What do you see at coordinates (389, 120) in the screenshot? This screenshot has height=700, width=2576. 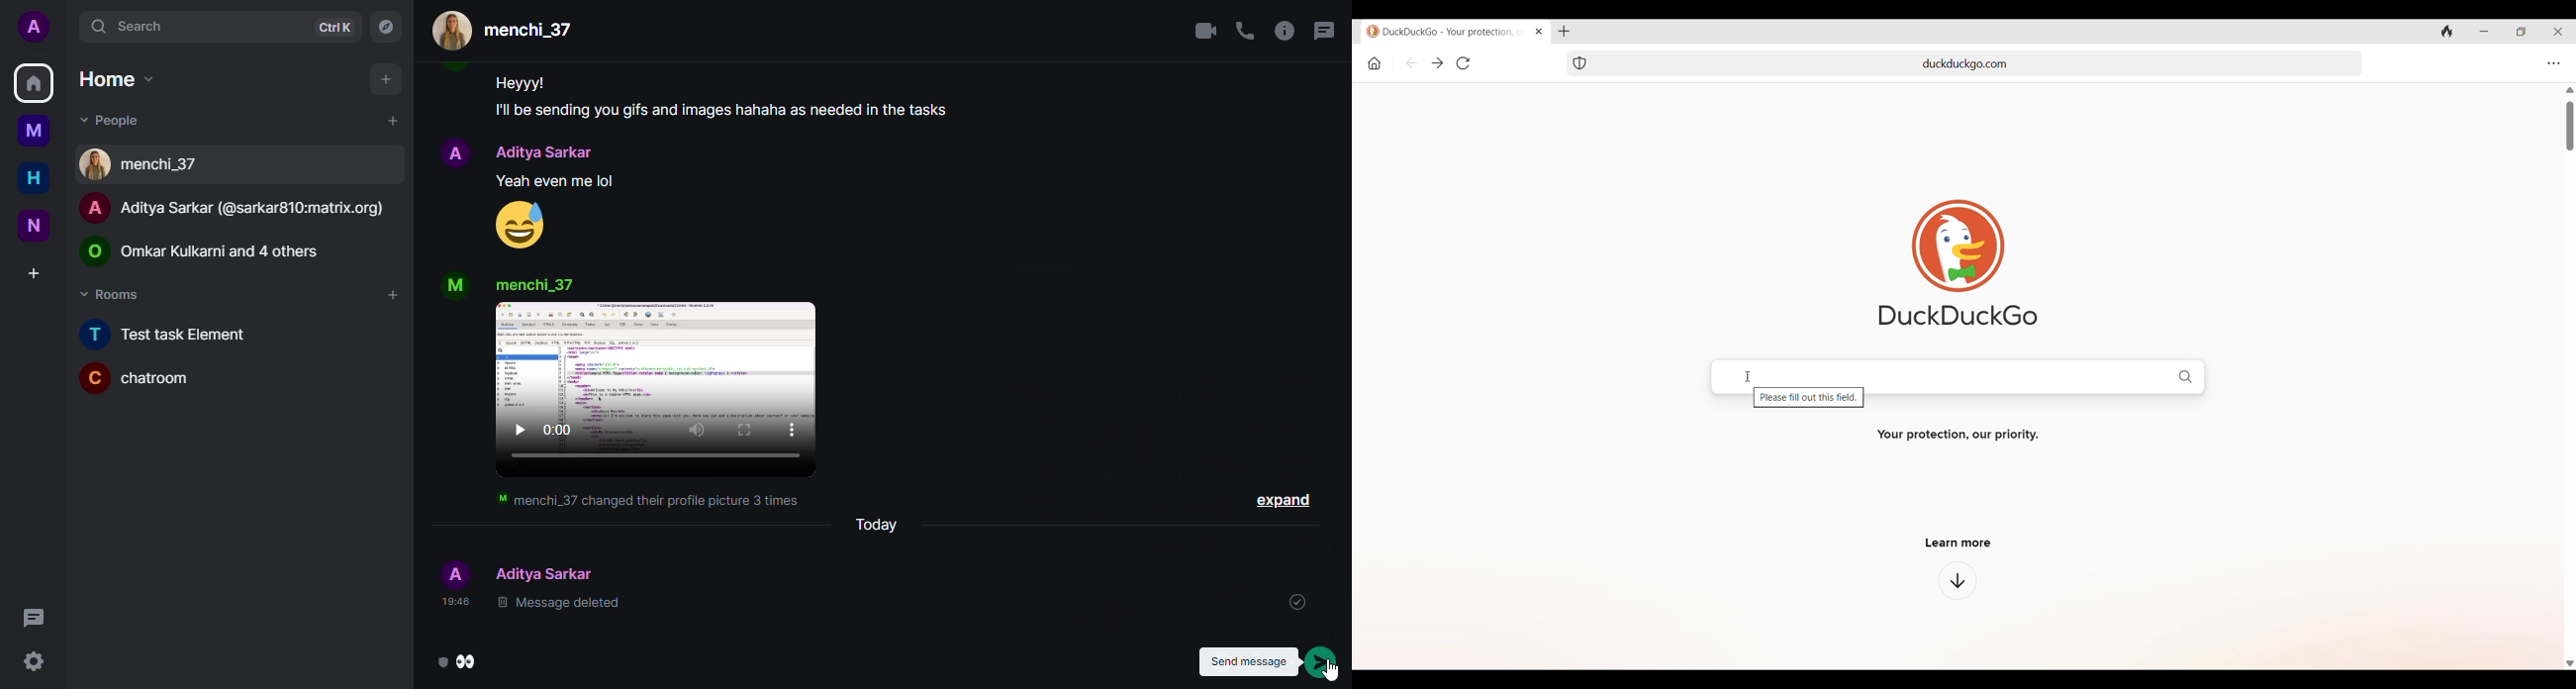 I see `add` at bounding box center [389, 120].